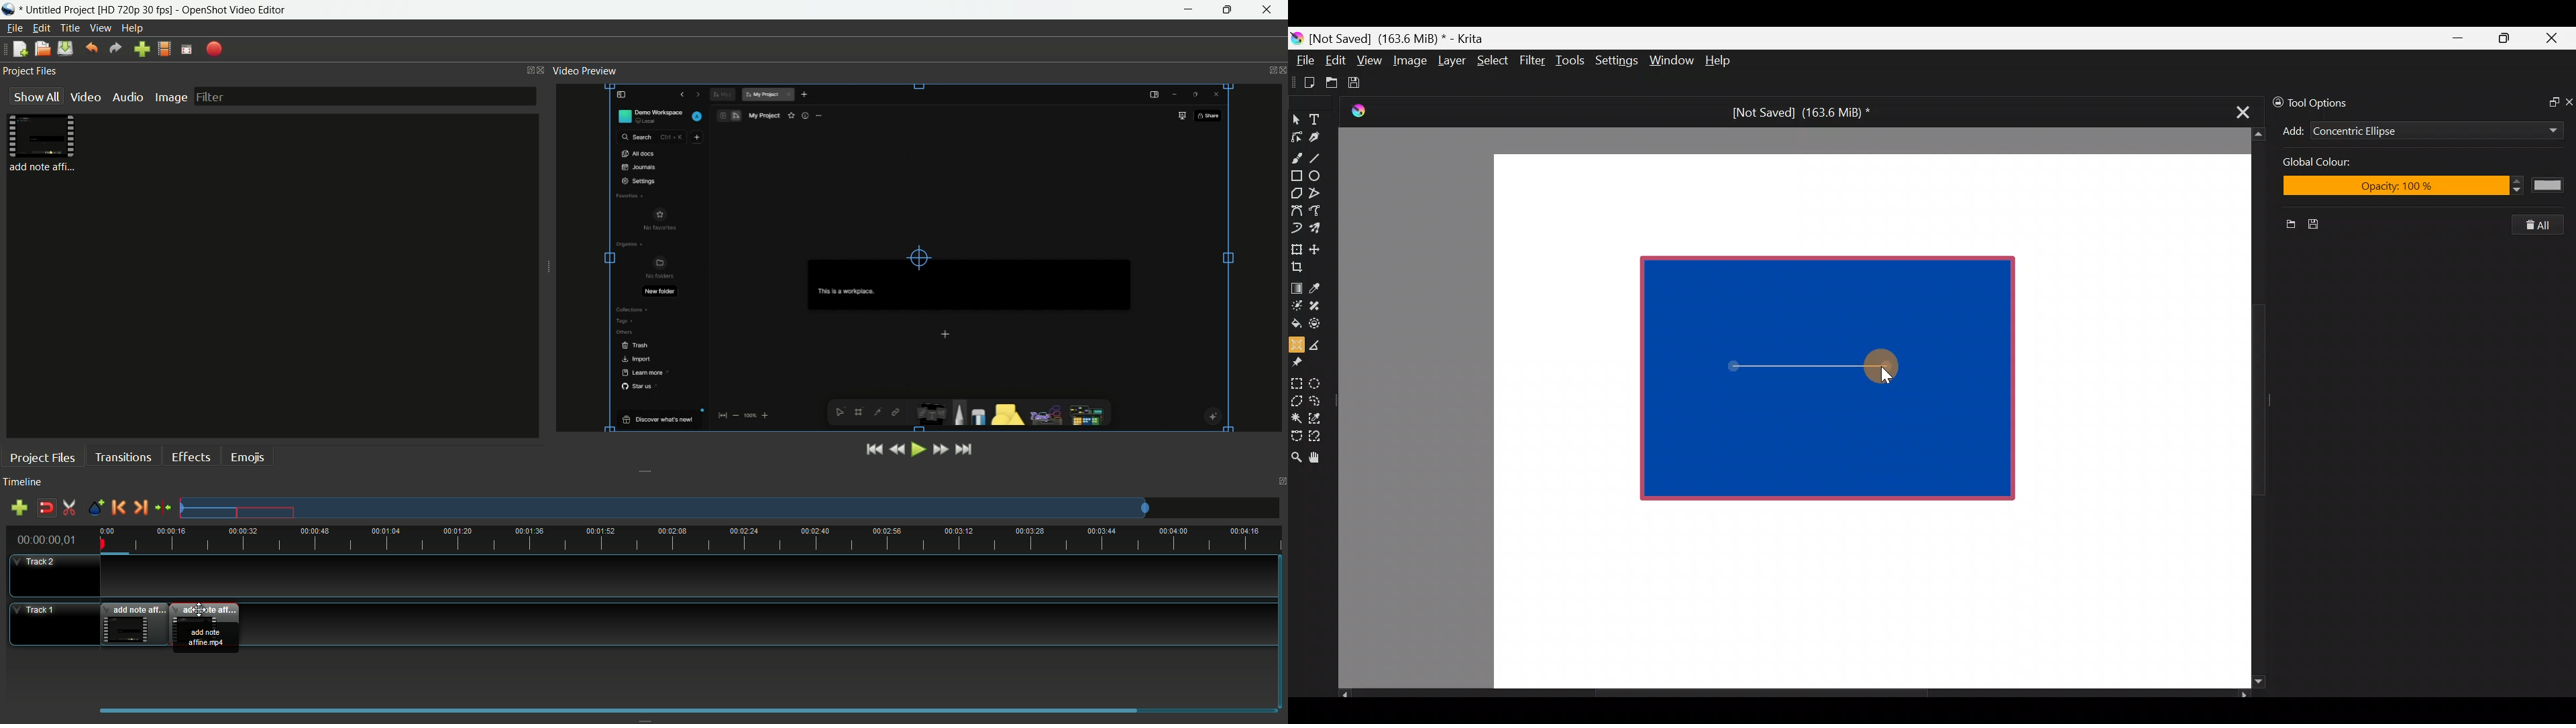  I want to click on Close docker, so click(2568, 101).